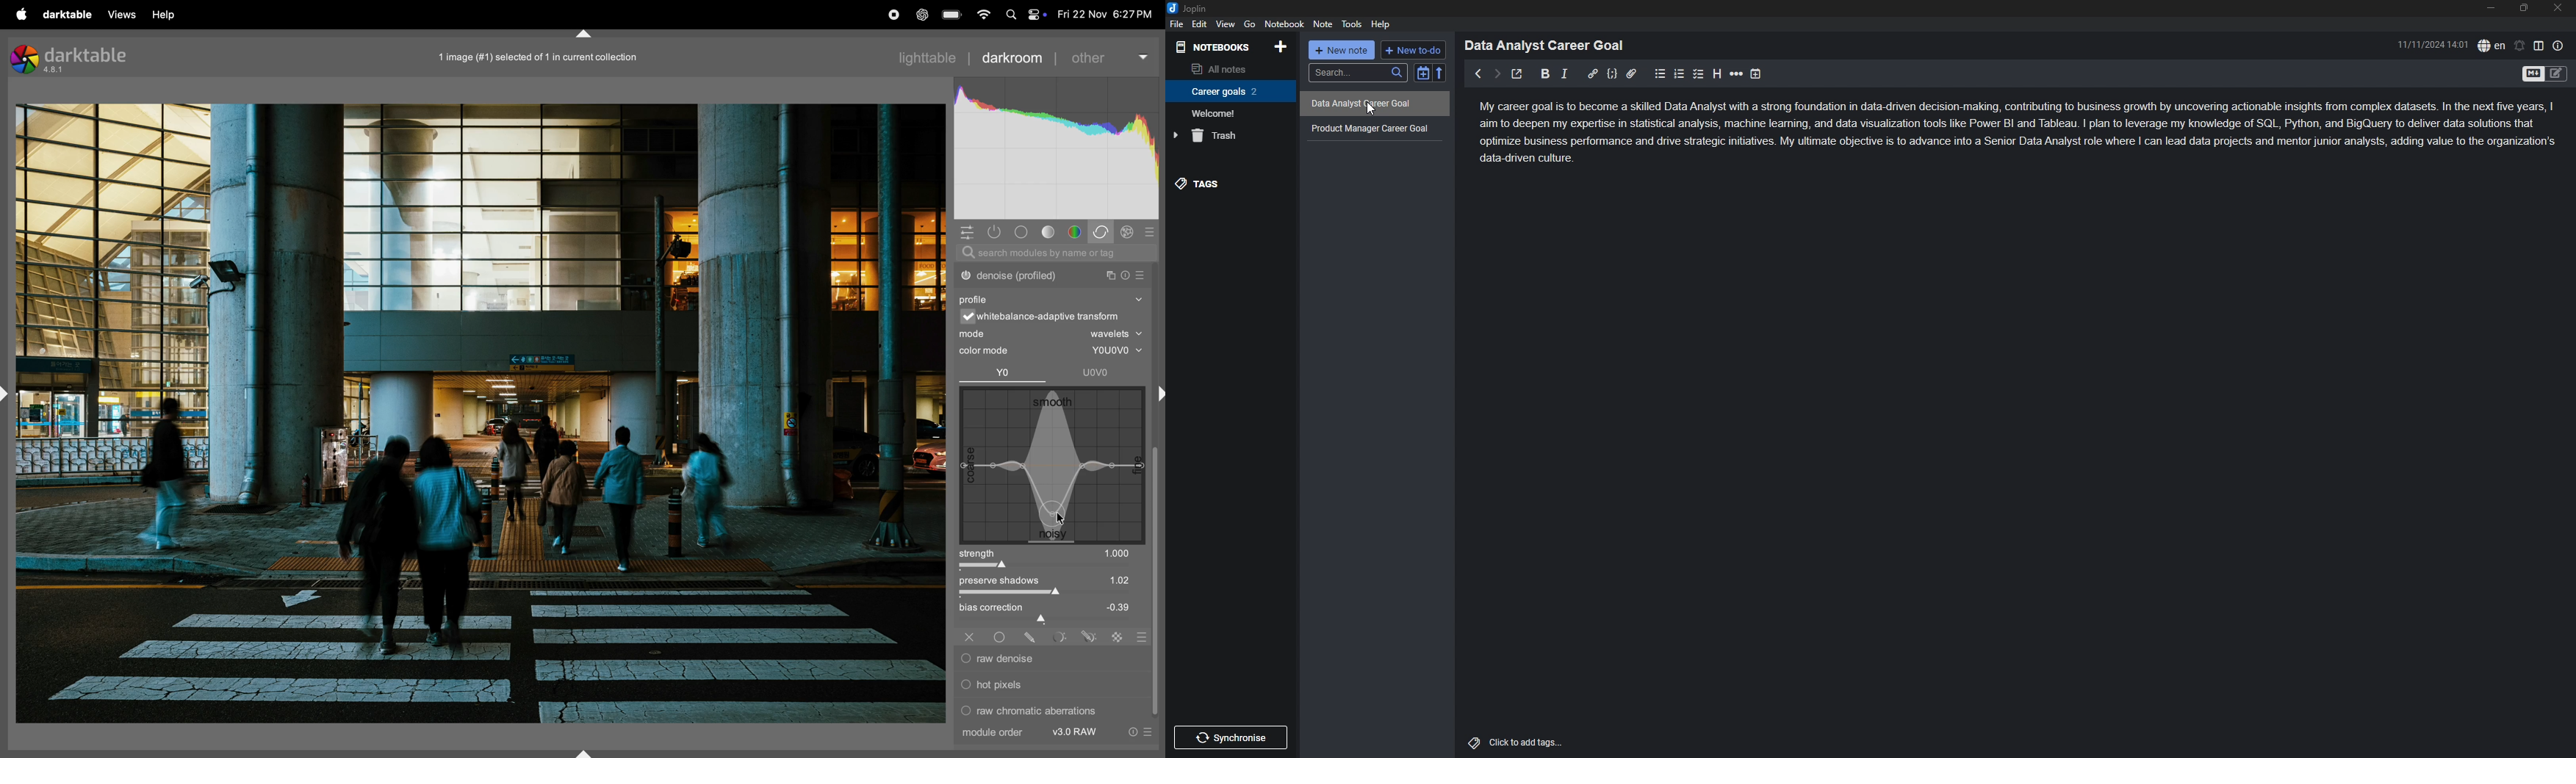  What do you see at coordinates (2532, 75) in the screenshot?
I see `toggle editor` at bounding box center [2532, 75].